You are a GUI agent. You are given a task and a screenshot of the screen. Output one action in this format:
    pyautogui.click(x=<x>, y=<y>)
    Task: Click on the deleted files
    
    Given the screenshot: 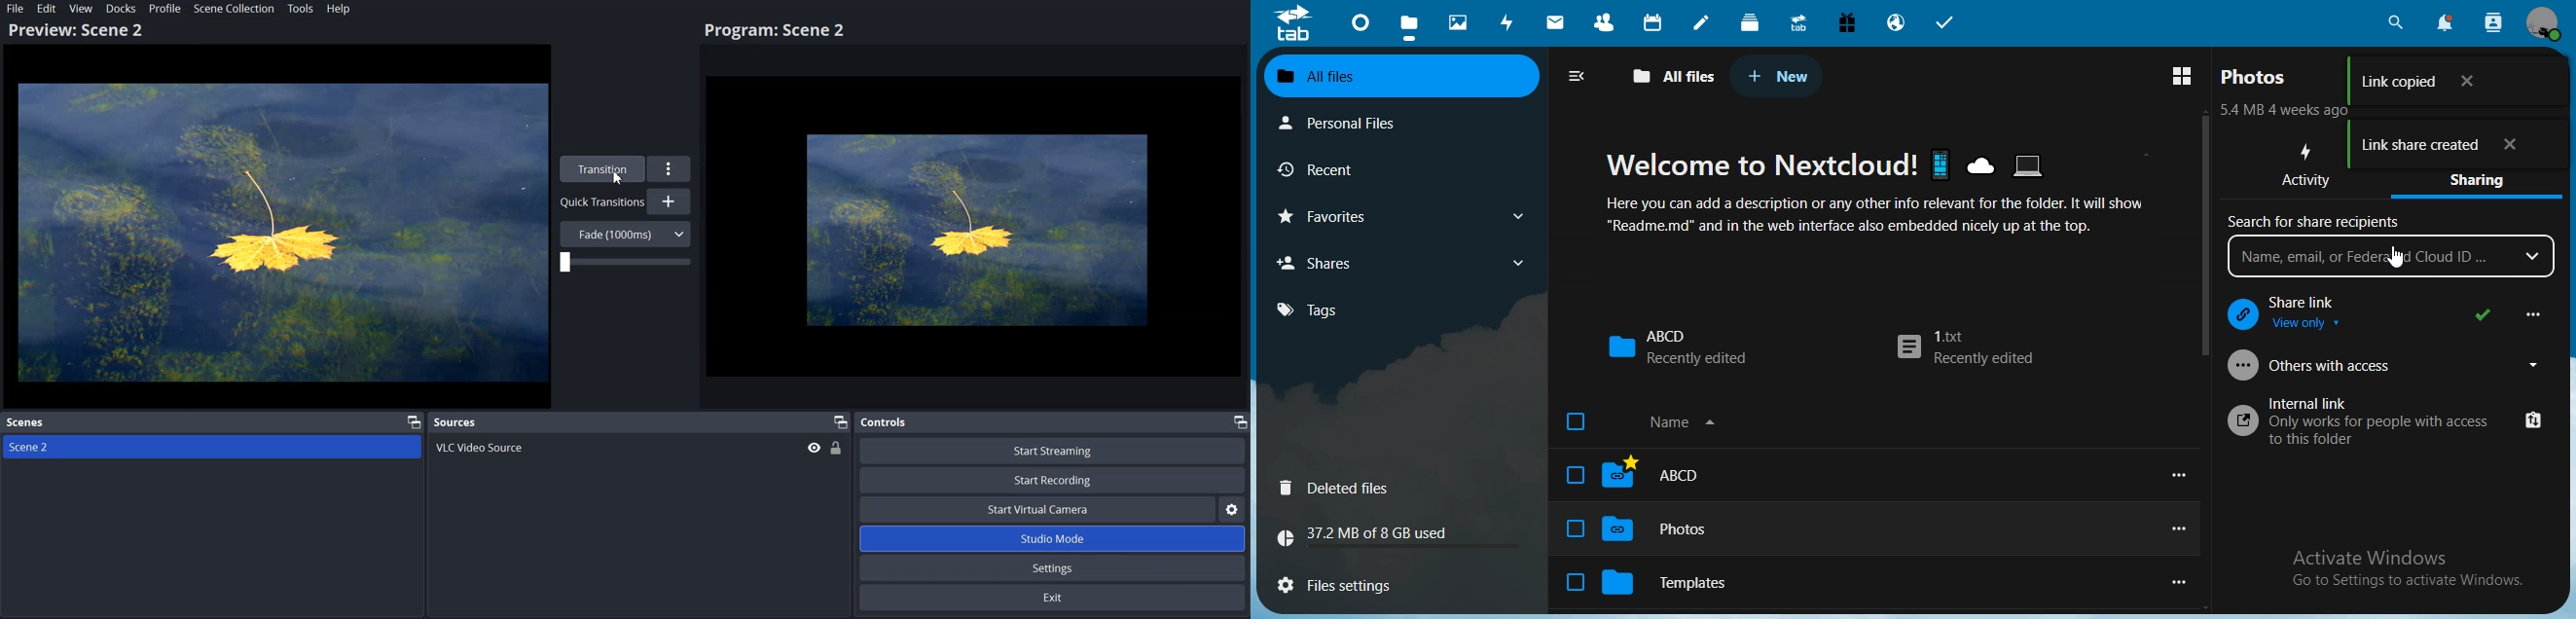 What is the action you would take?
    pyautogui.click(x=1339, y=490)
    